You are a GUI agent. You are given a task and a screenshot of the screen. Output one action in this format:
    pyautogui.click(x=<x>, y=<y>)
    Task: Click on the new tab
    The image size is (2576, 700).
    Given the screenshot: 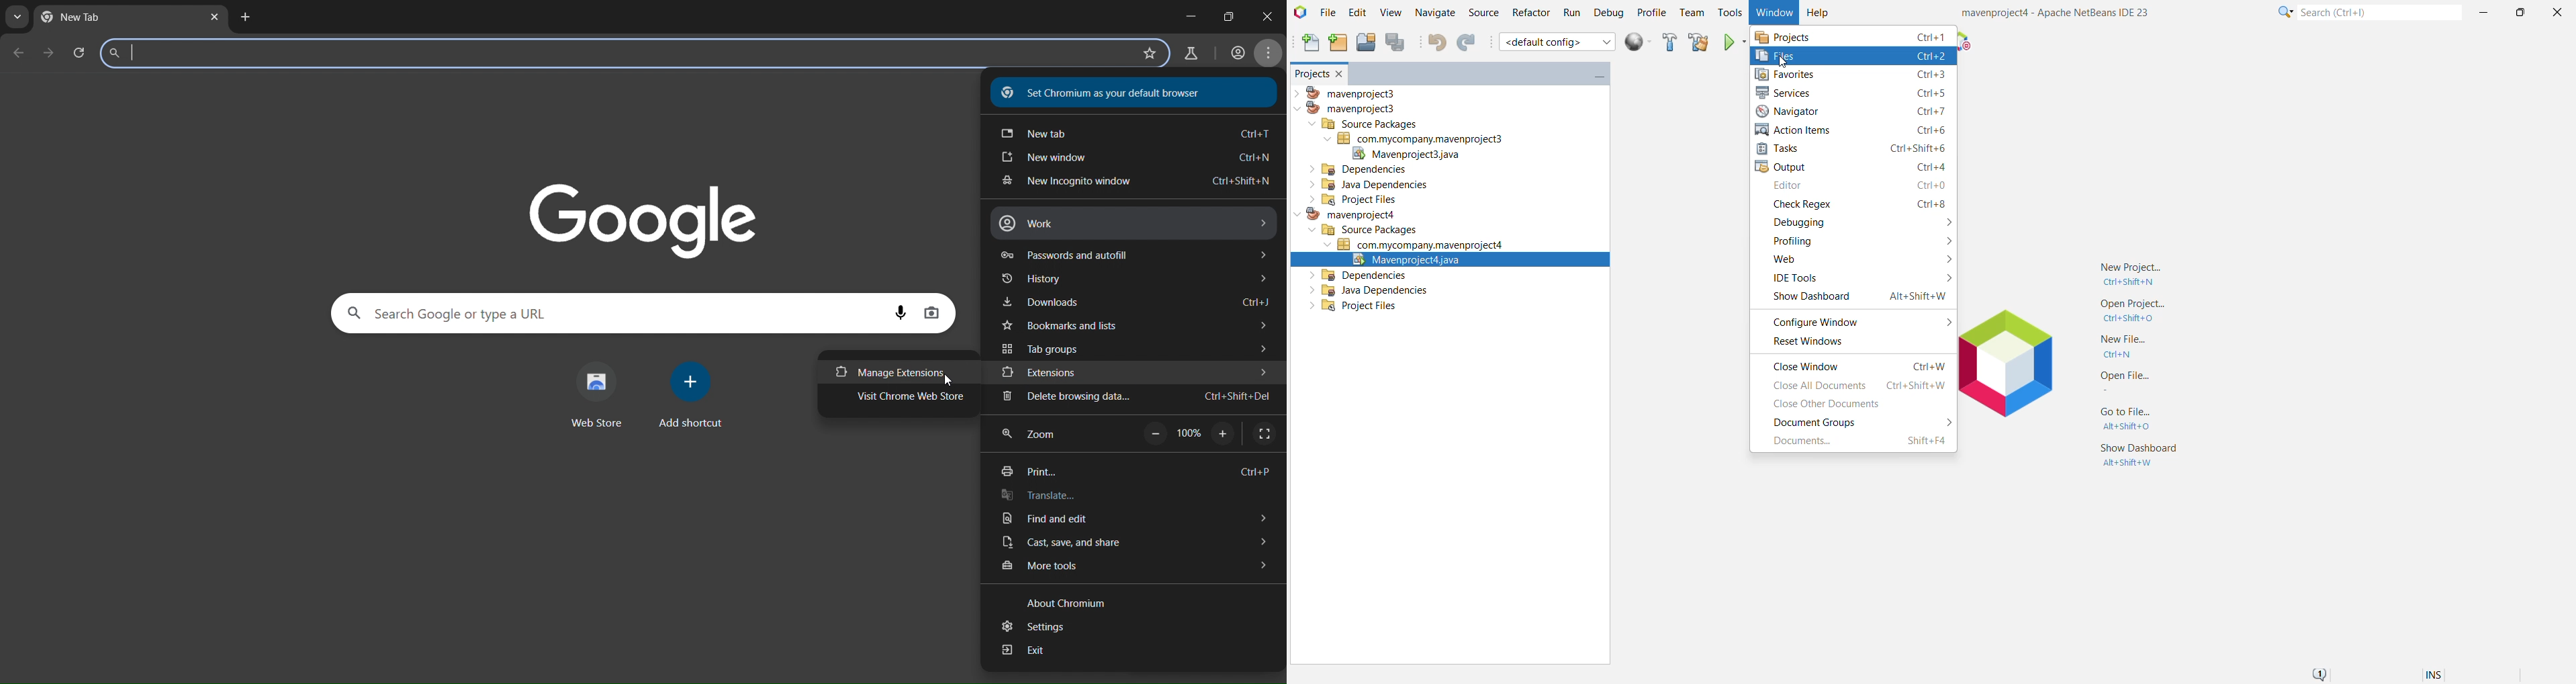 What is the action you would take?
    pyautogui.click(x=1135, y=131)
    